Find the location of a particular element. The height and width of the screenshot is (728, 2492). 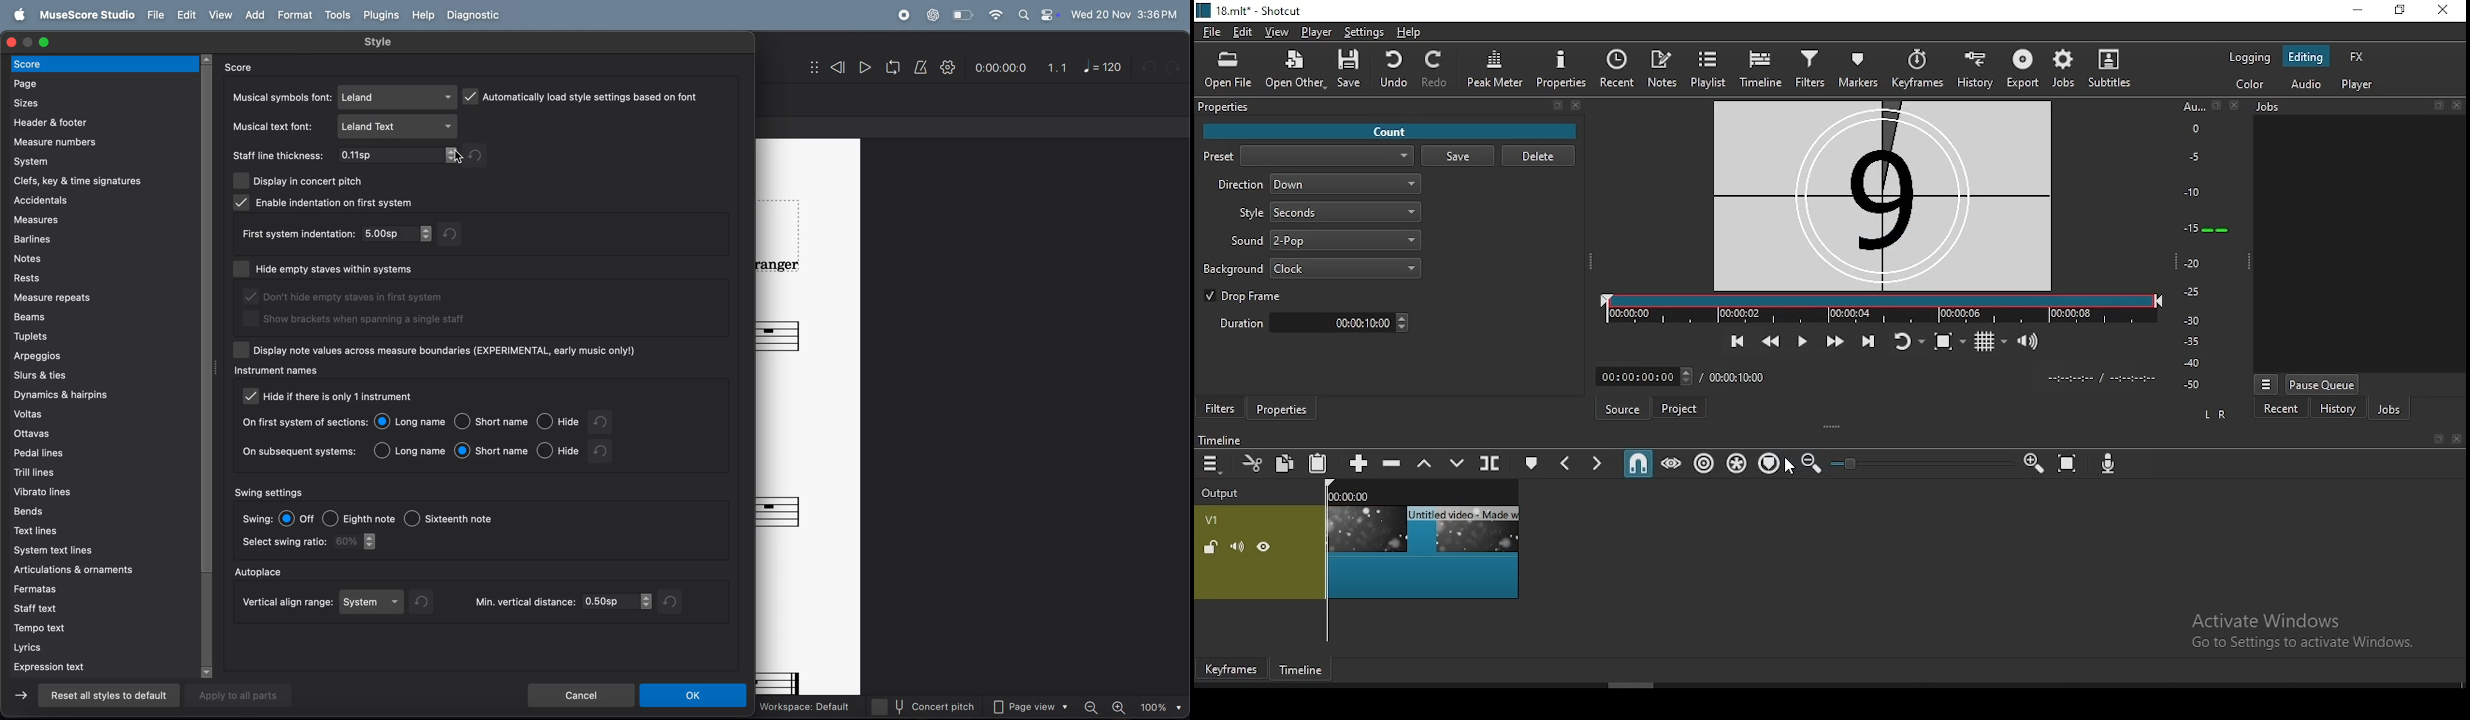

on subsequwnt system is located at coordinates (299, 453).